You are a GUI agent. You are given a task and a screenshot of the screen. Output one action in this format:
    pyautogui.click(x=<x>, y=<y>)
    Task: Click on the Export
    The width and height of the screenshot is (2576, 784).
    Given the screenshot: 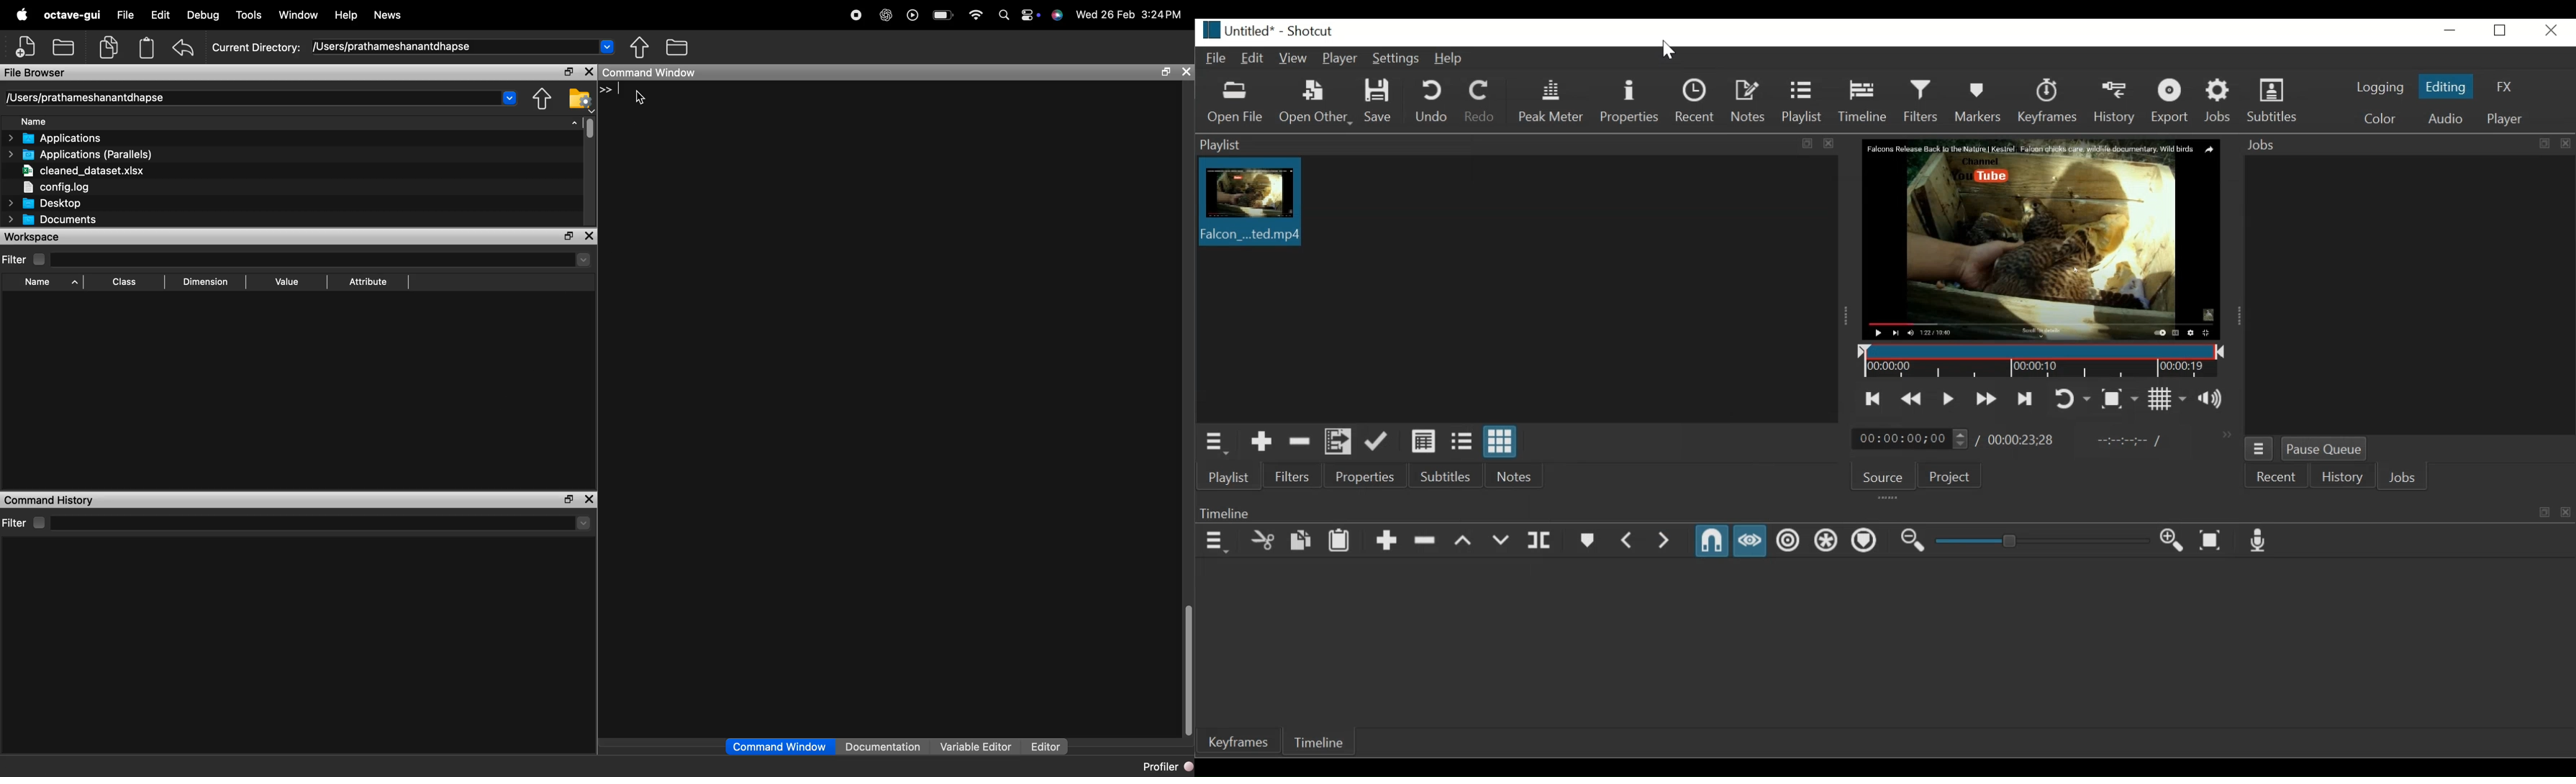 What is the action you would take?
    pyautogui.click(x=2172, y=103)
    